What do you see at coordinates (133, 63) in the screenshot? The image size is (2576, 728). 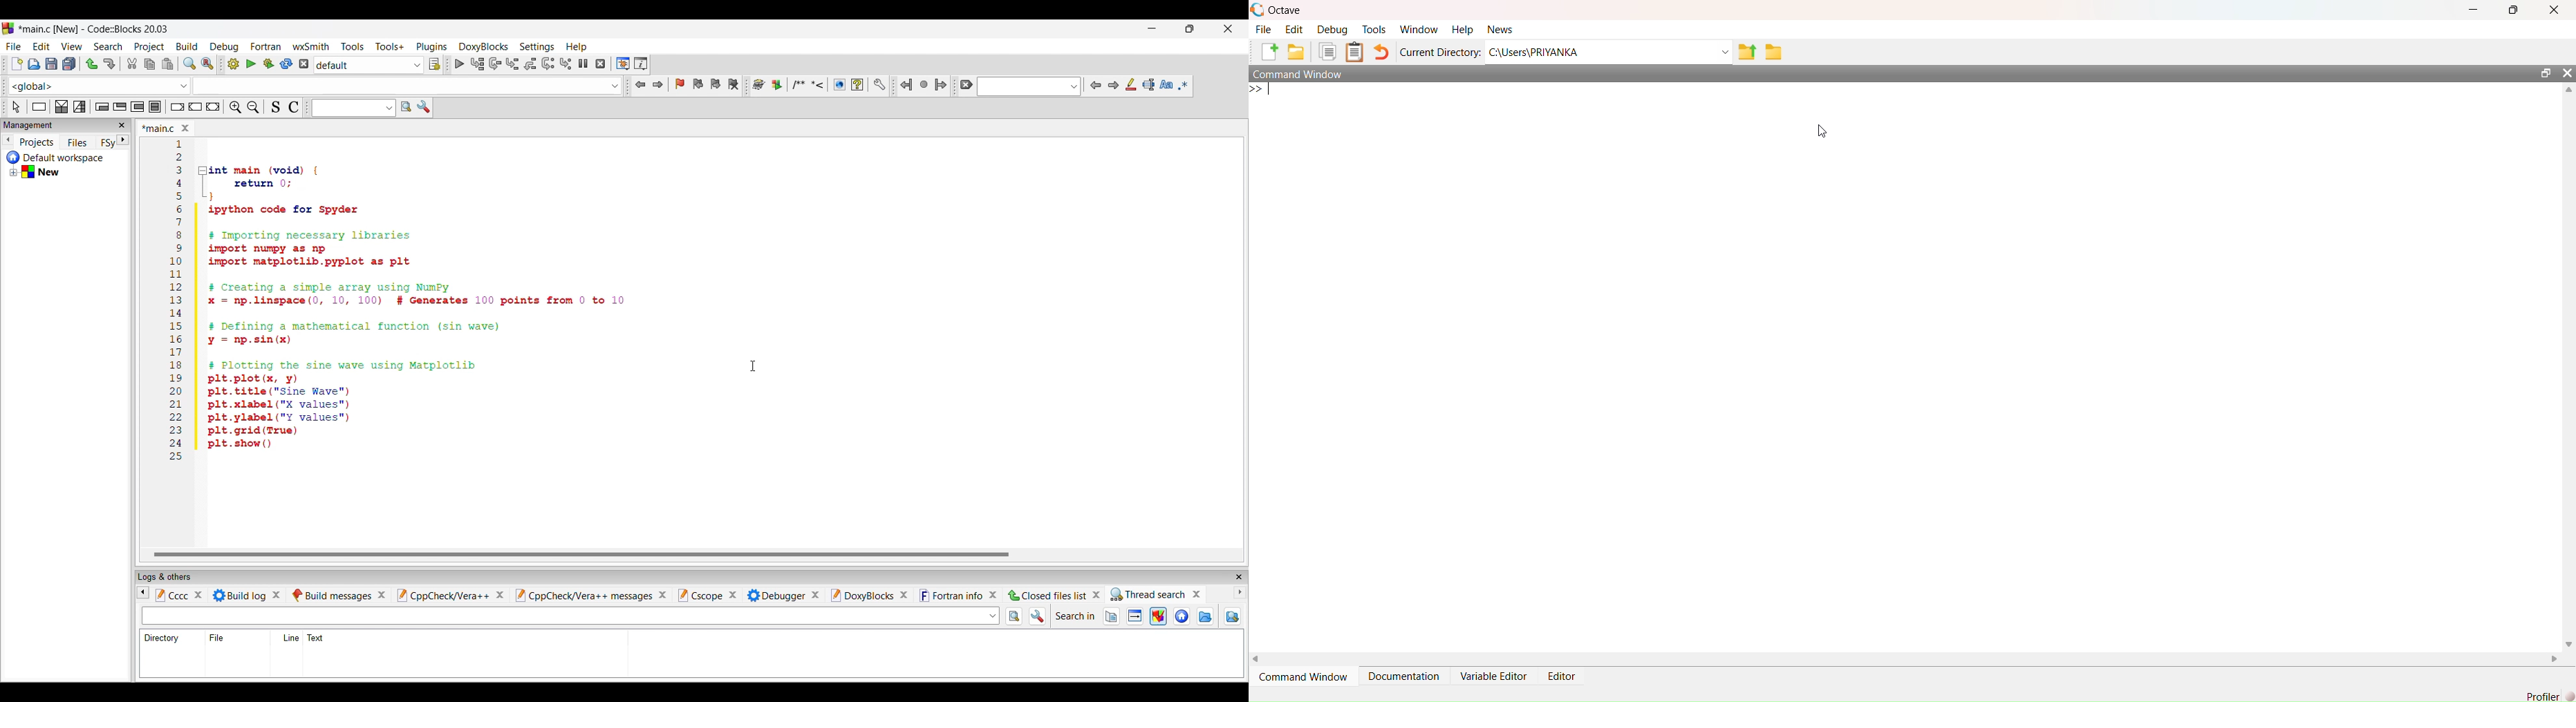 I see `Cut` at bounding box center [133, 63].